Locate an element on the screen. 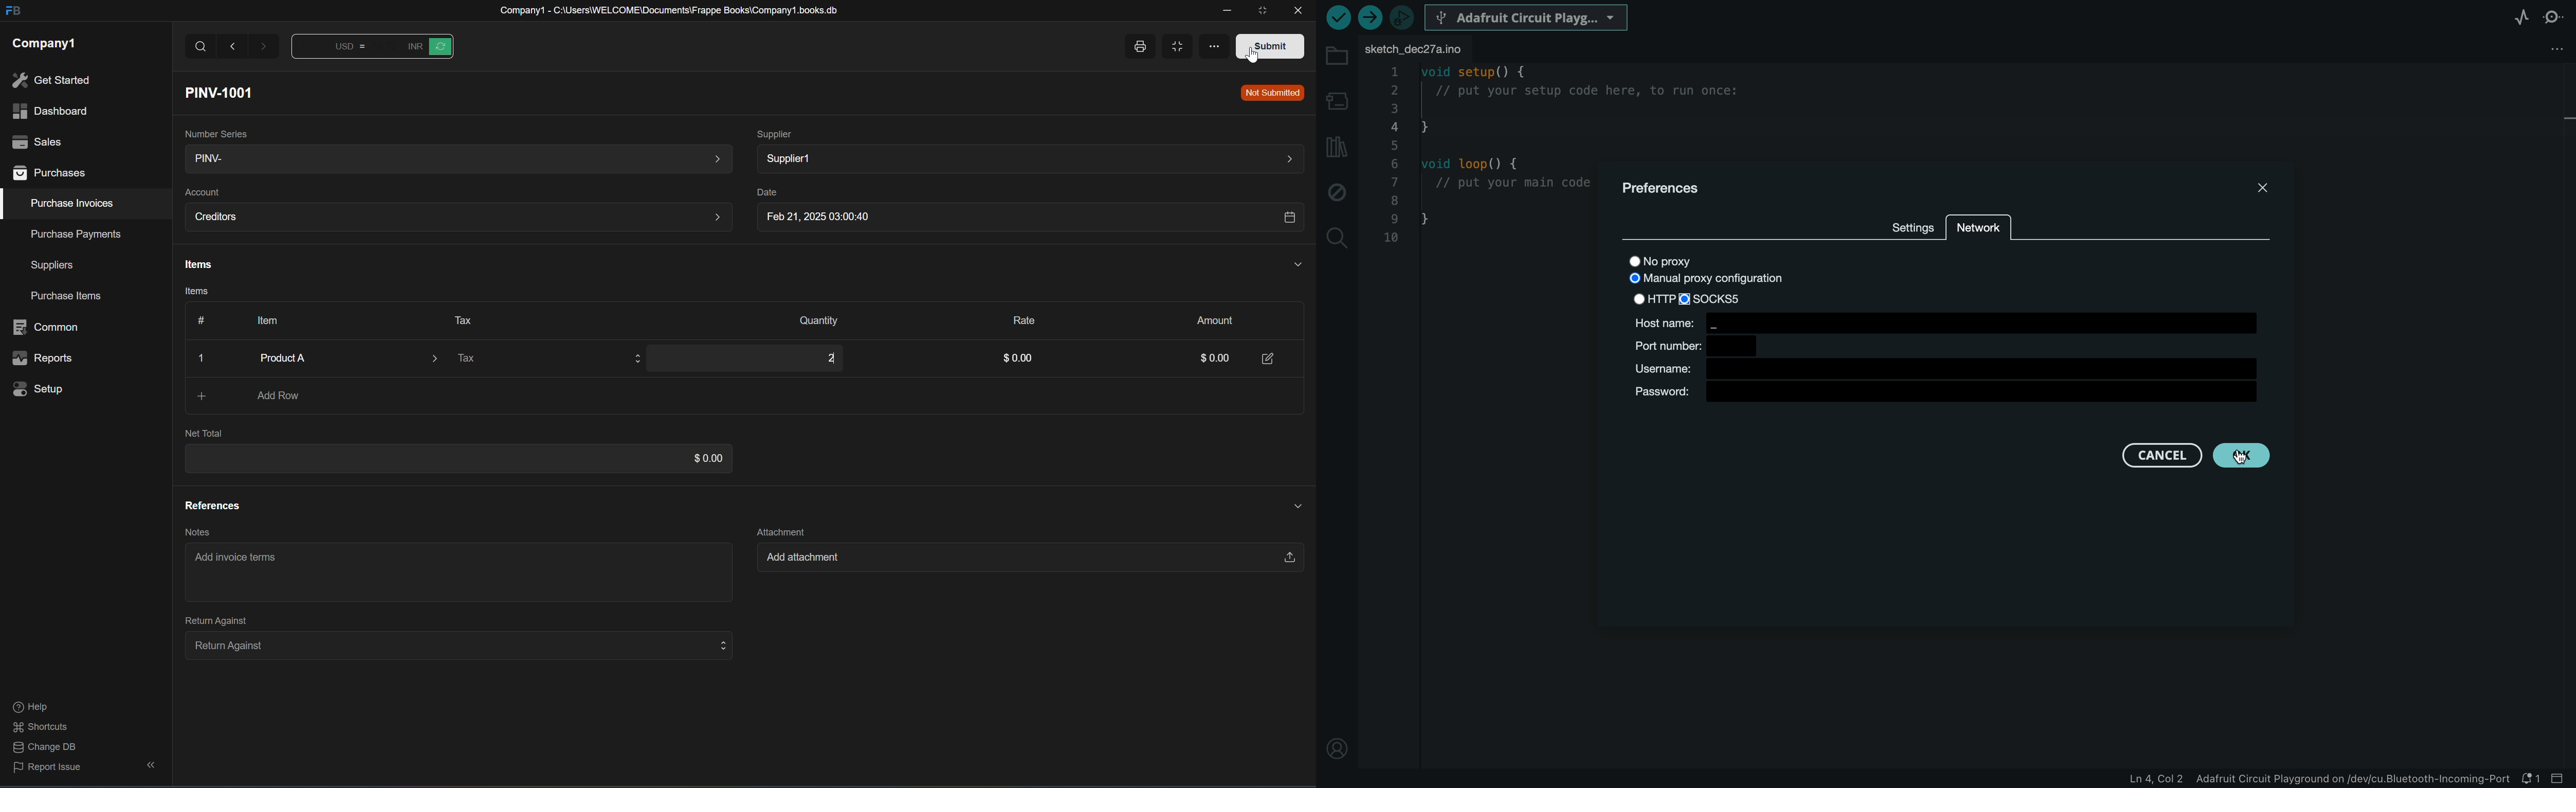 This screenshot has width=2576, height=812. Not Submitted is located at coordinates (1271, 92).